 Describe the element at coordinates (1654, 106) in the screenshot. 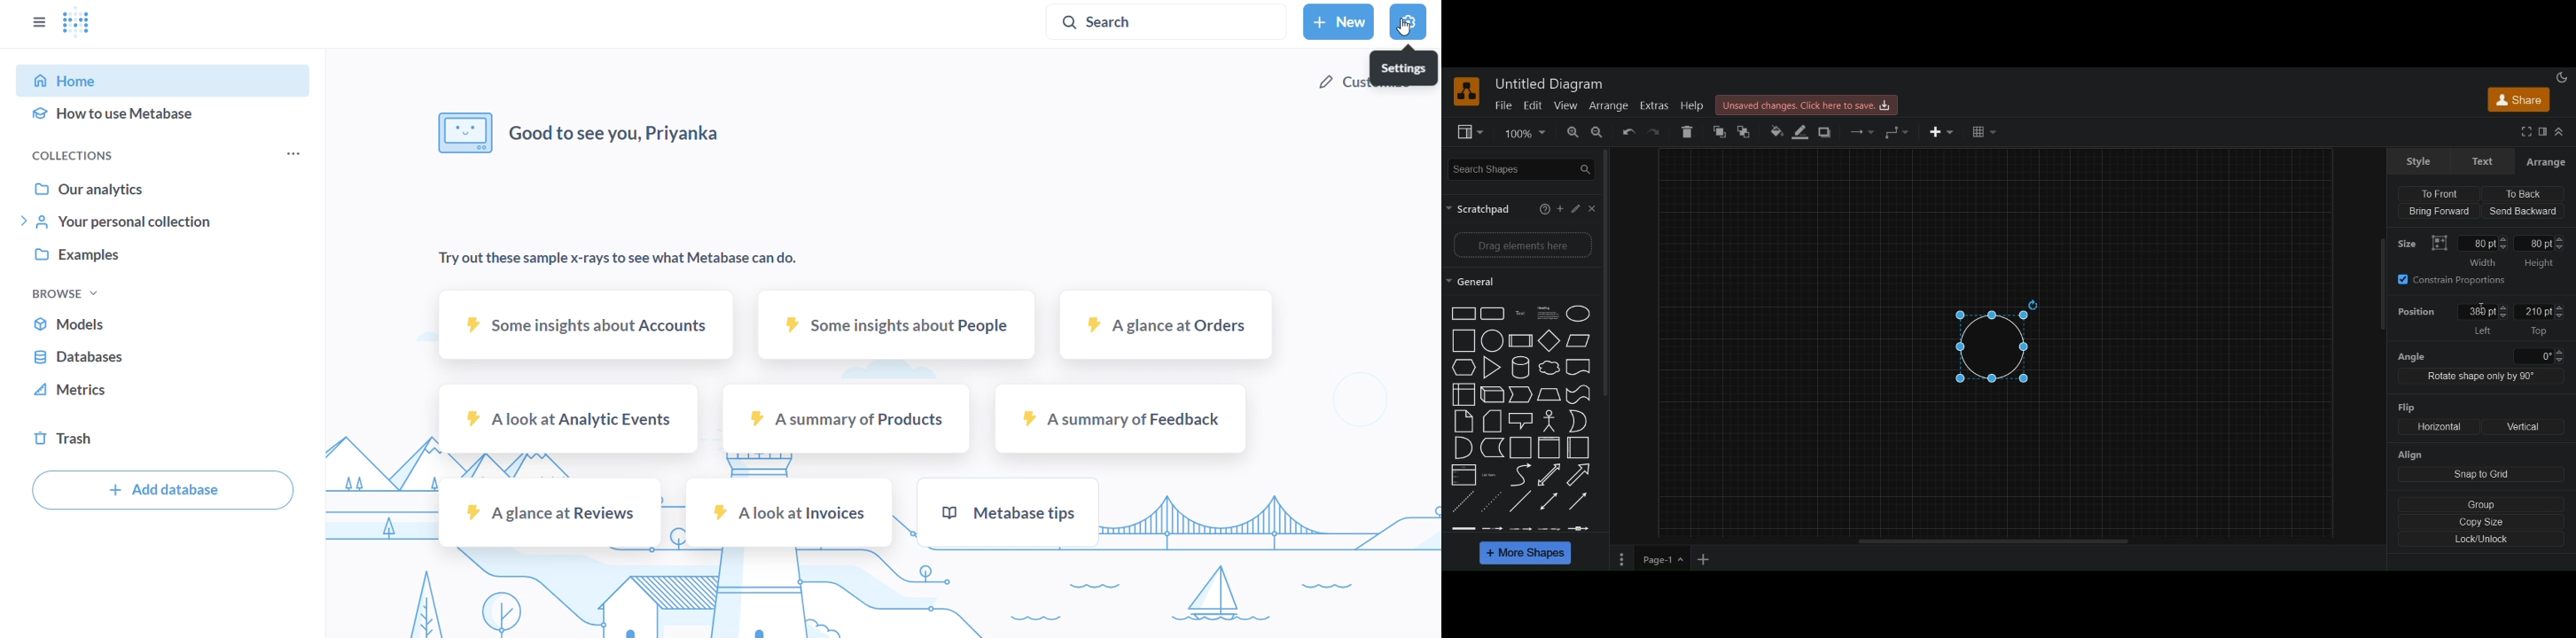

I see `extras` at that location.